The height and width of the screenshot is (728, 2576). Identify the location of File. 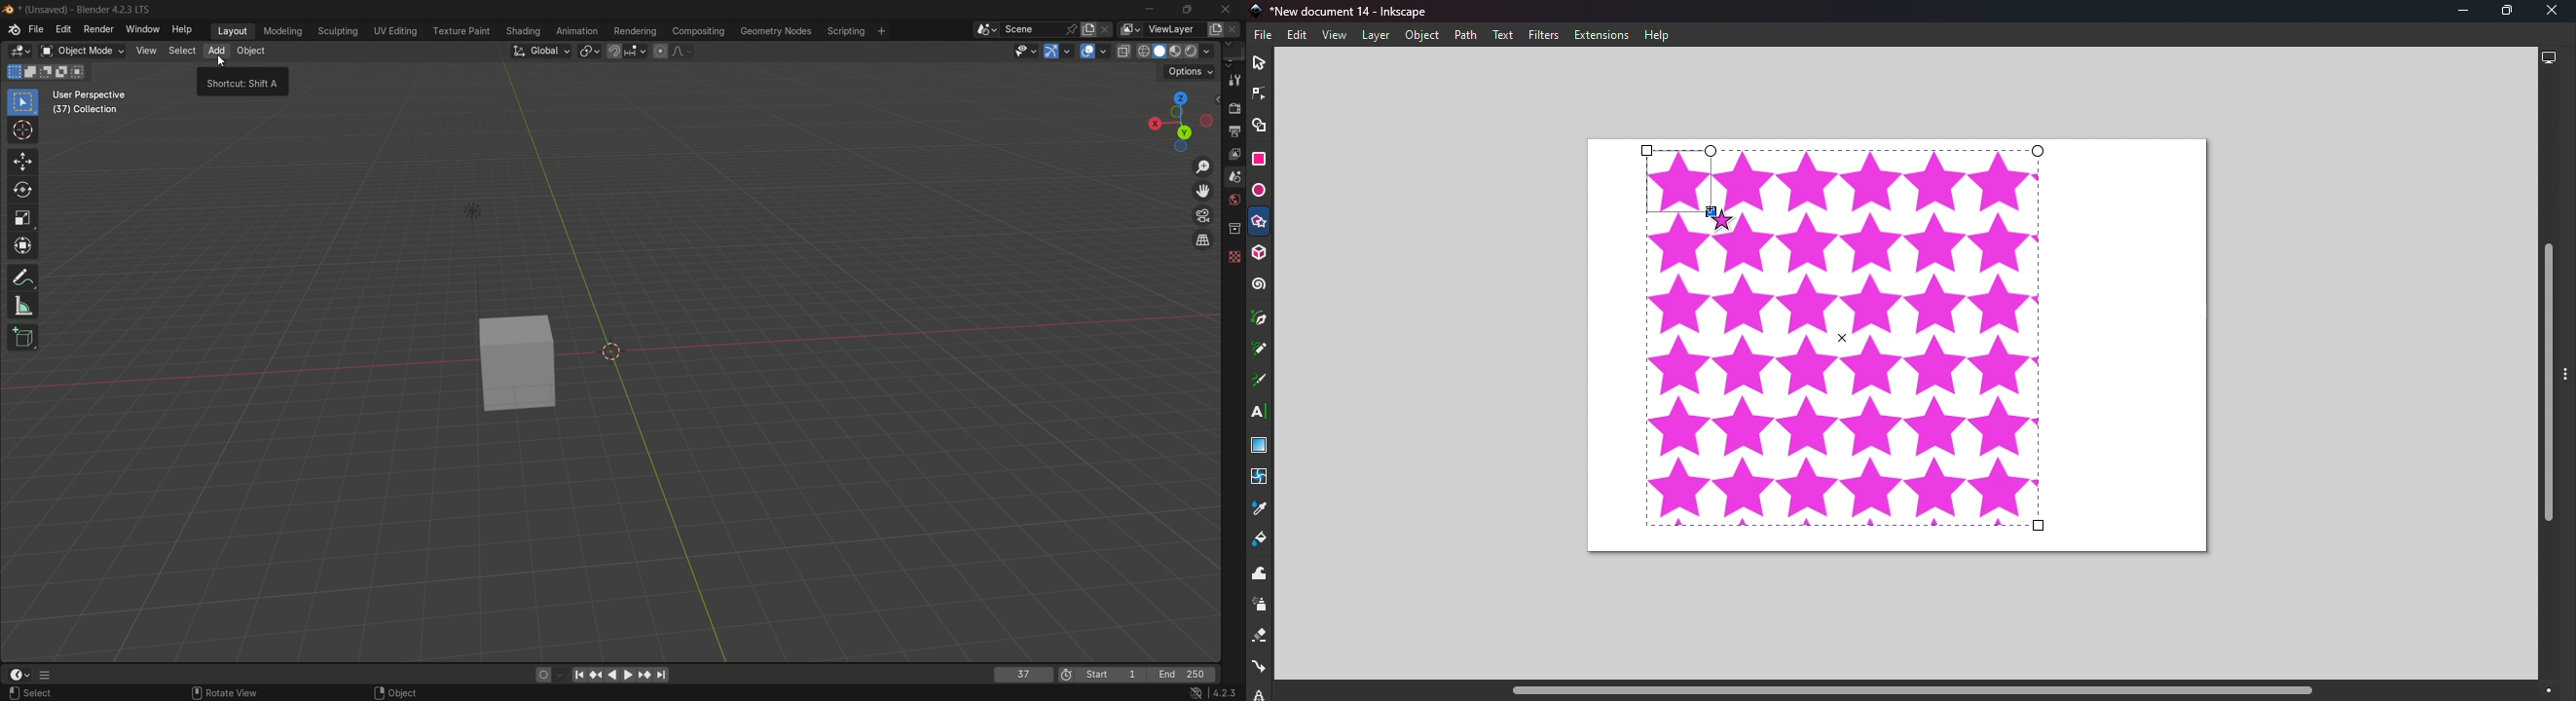
(1267, 35).